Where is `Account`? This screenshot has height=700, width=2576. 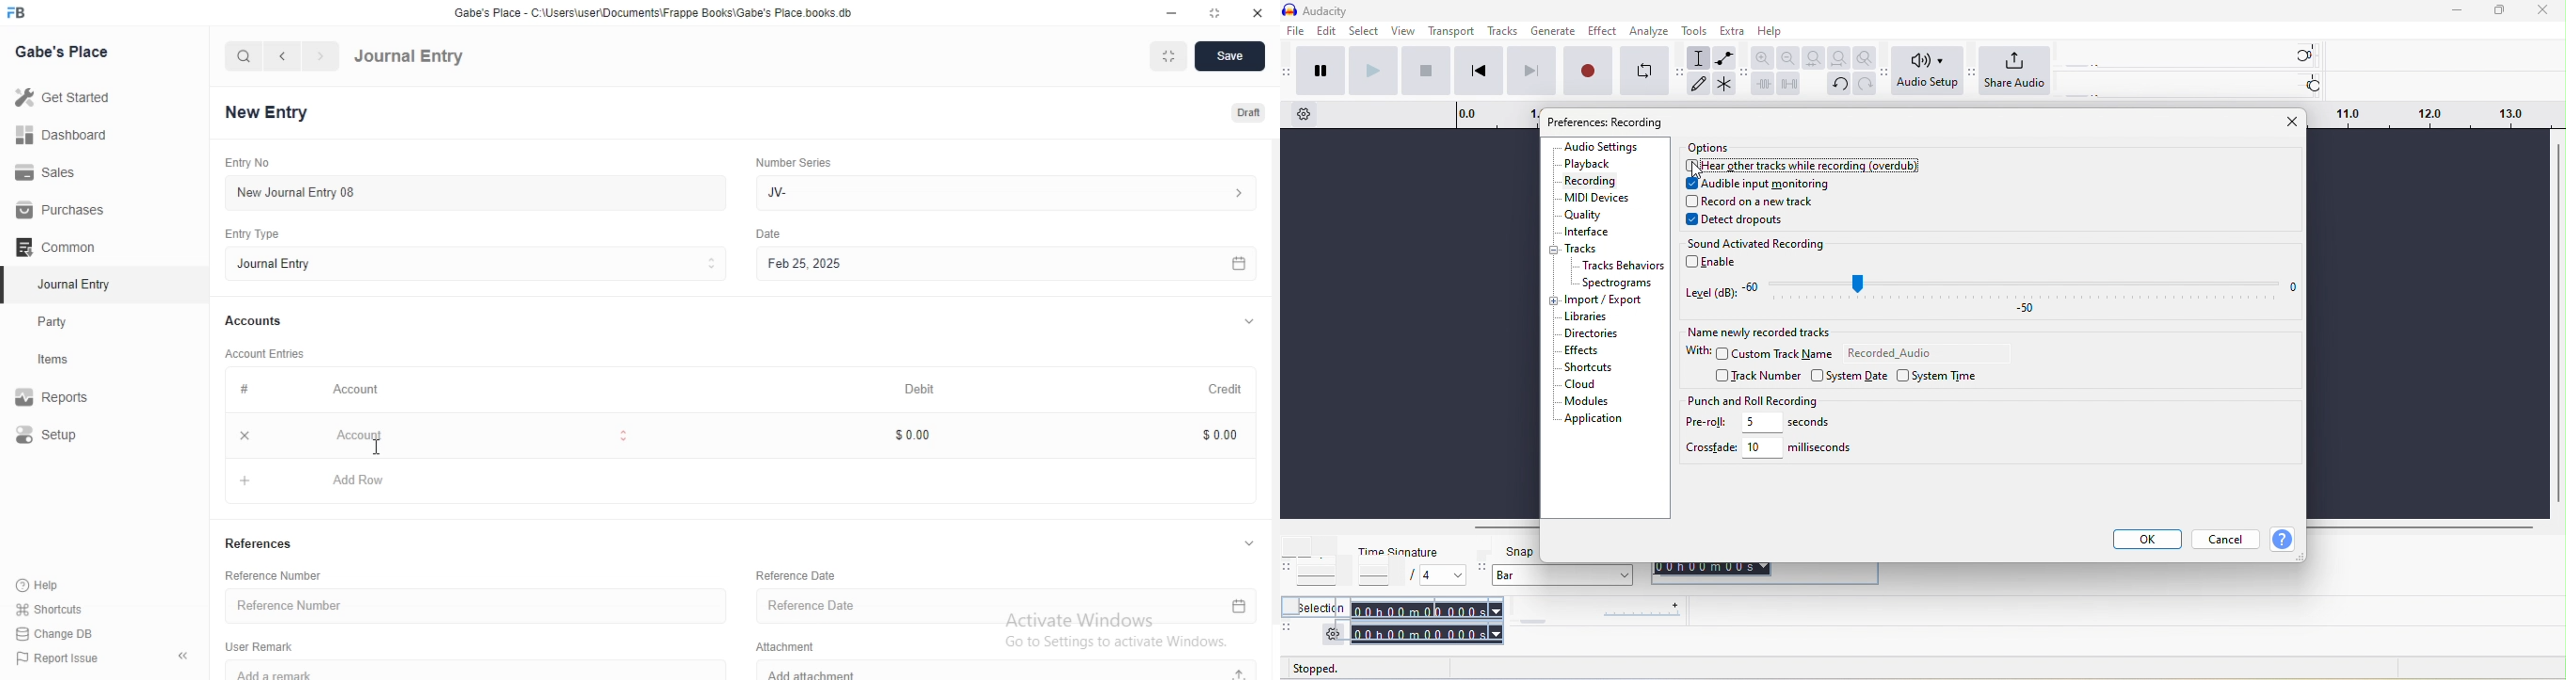
Account is located at coordinates (473, 435).